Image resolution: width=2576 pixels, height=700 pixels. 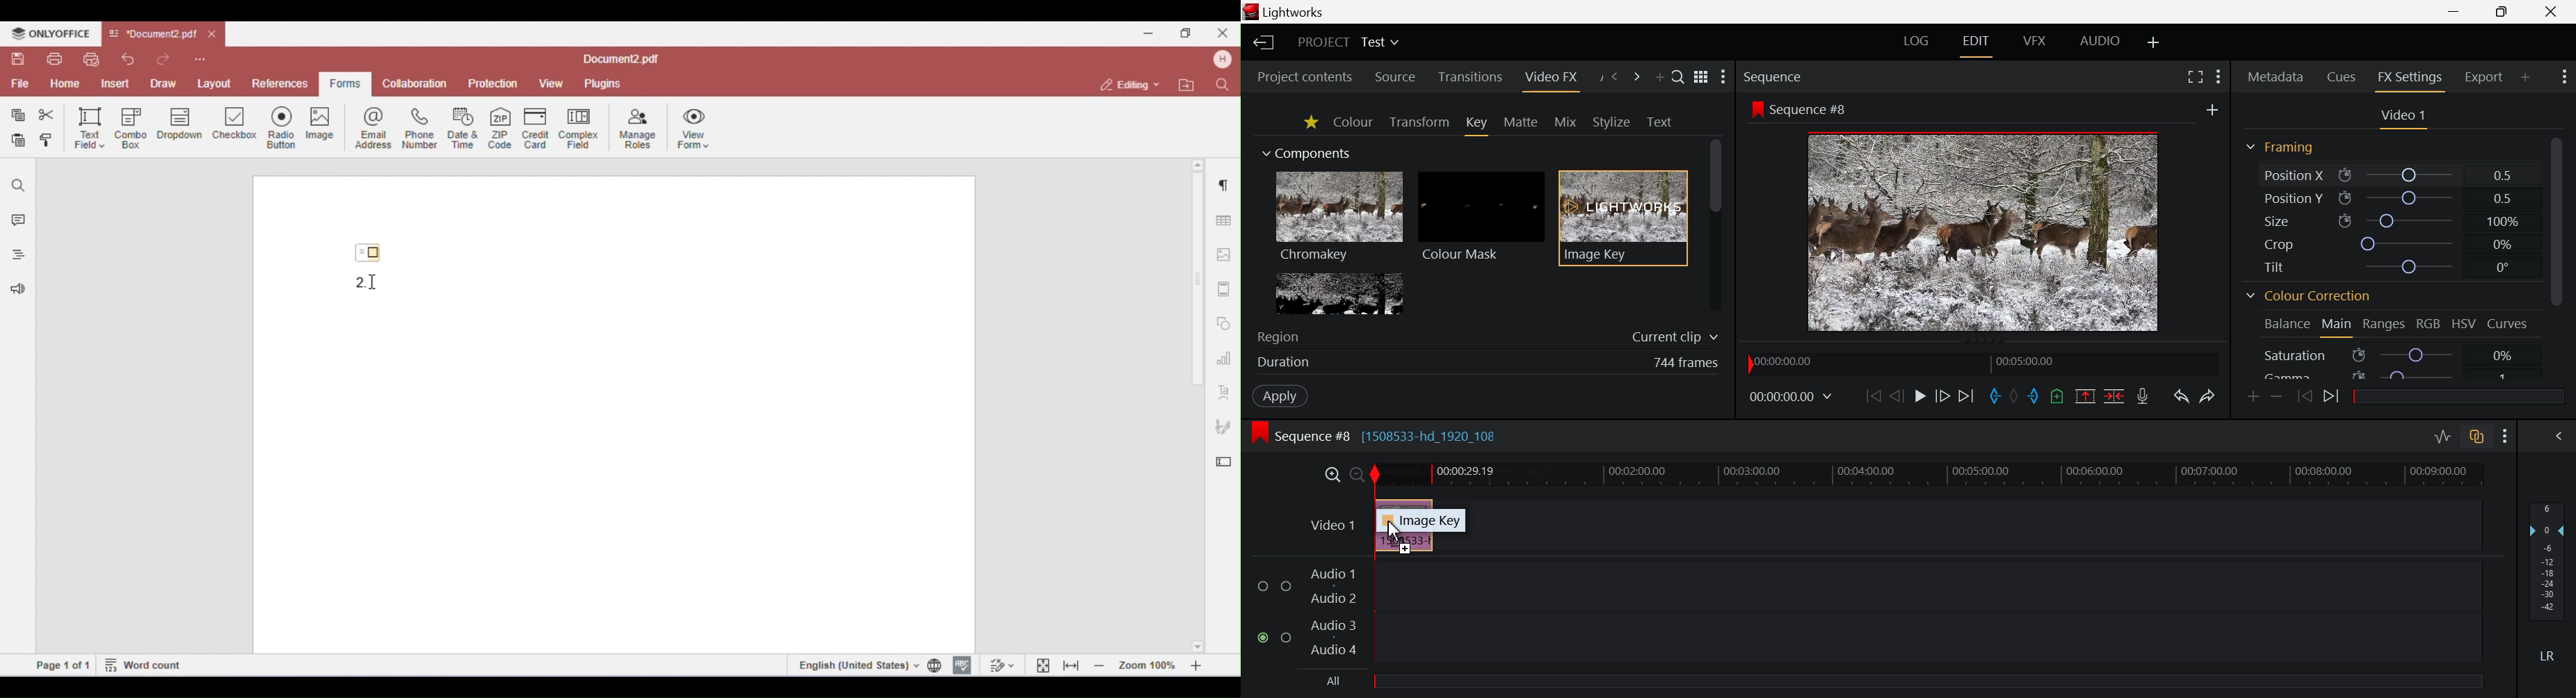 What do you see at coordinates (1282, 396) in the screenshot?
I see `Apply` at bounding box center [1282, 396].